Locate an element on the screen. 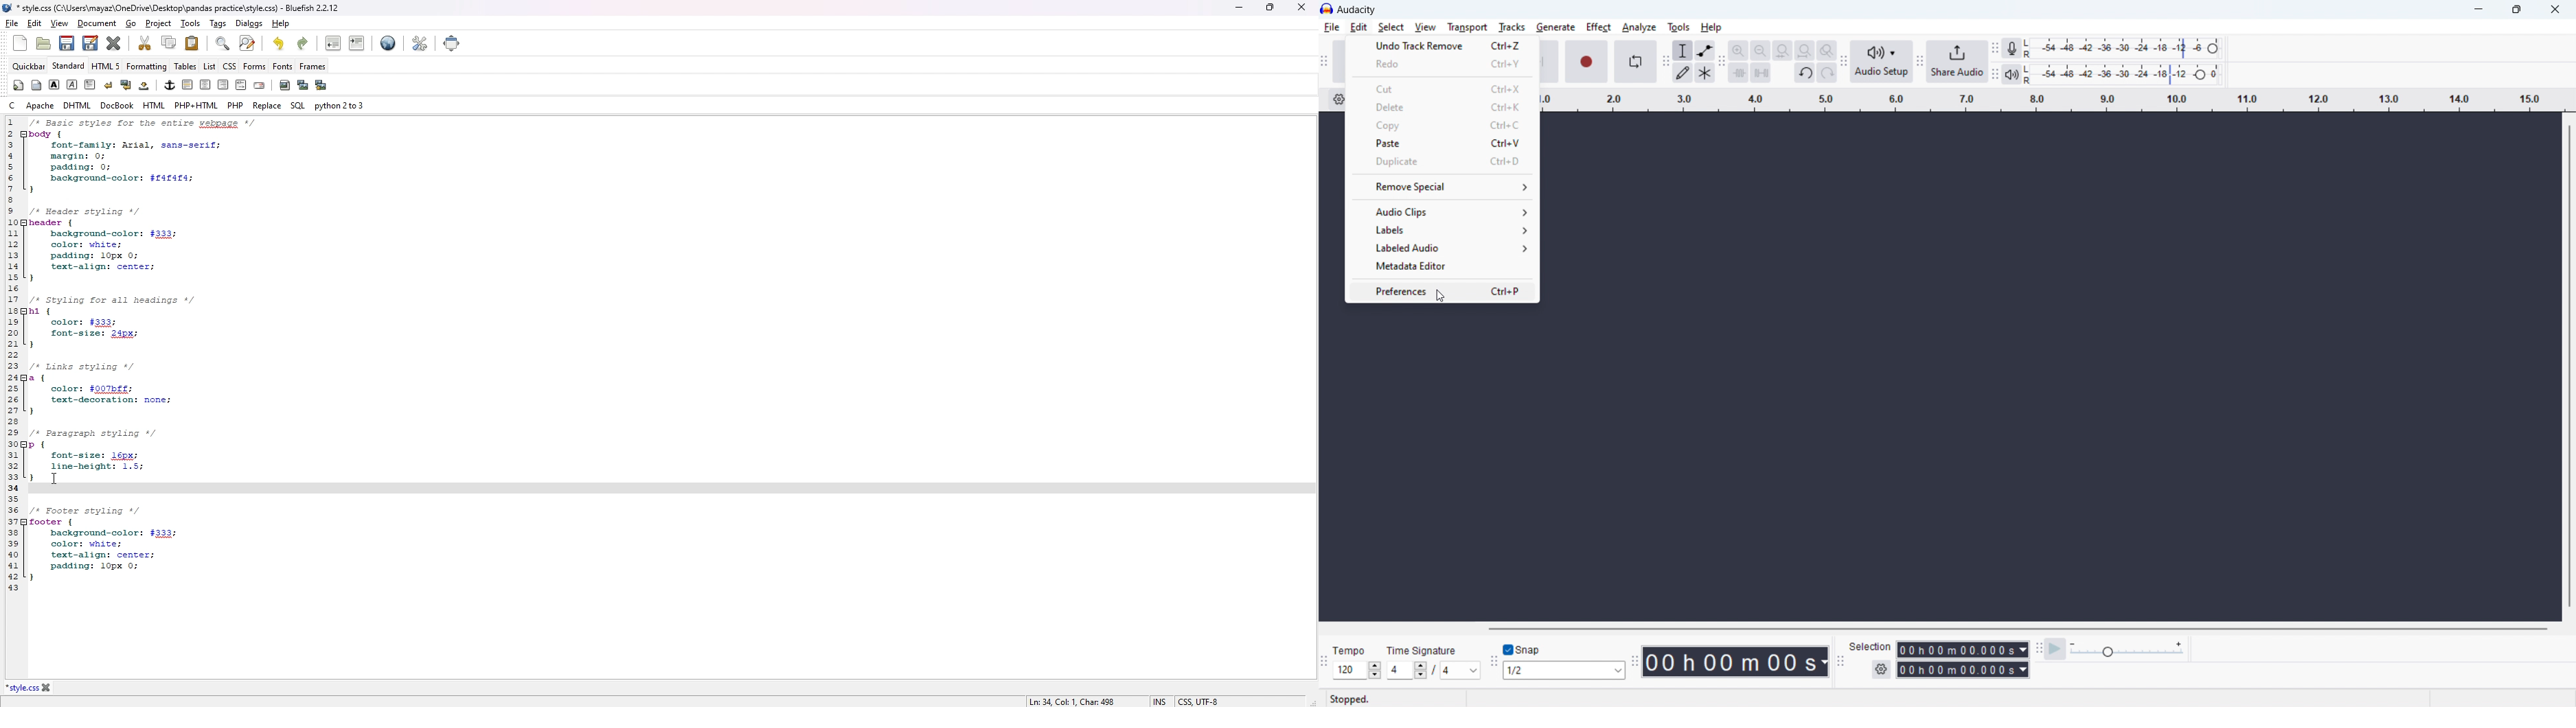 The image size is (2576, 728). find bar is located at coordinates (222, 44).